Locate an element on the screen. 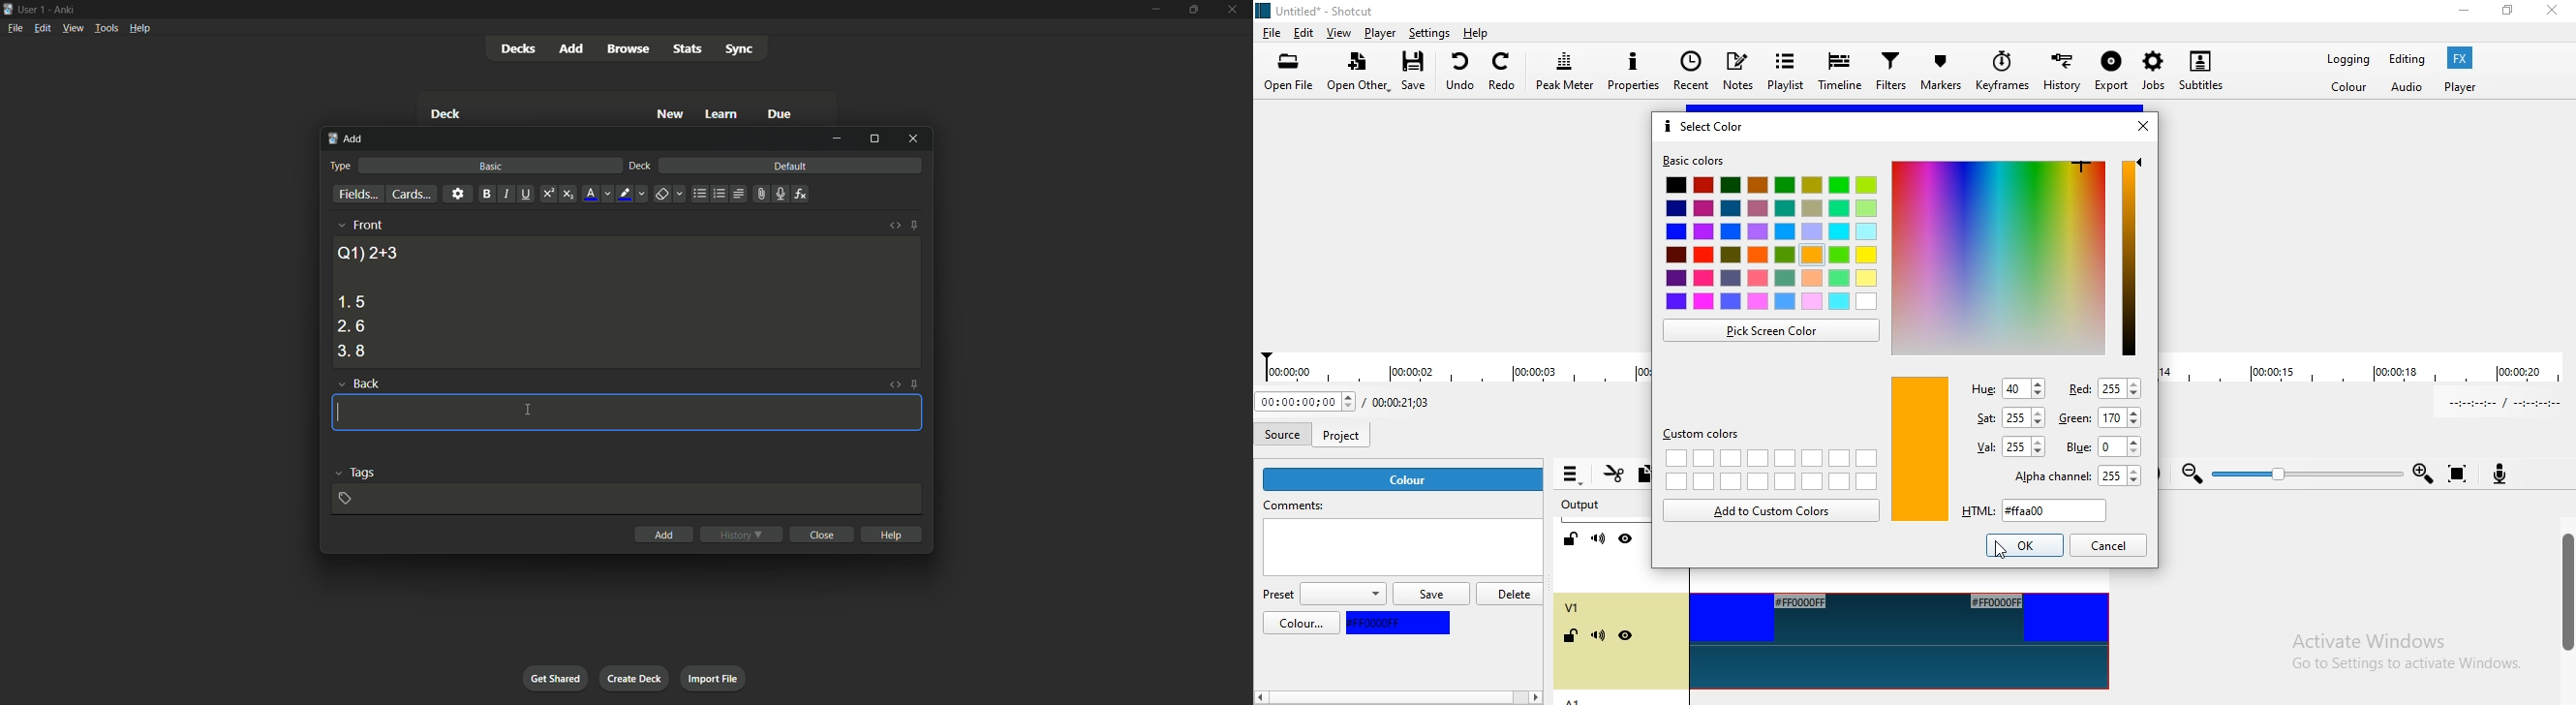 This screenshot has width=2576, height=728. close window is located at coordinates (914, 138).